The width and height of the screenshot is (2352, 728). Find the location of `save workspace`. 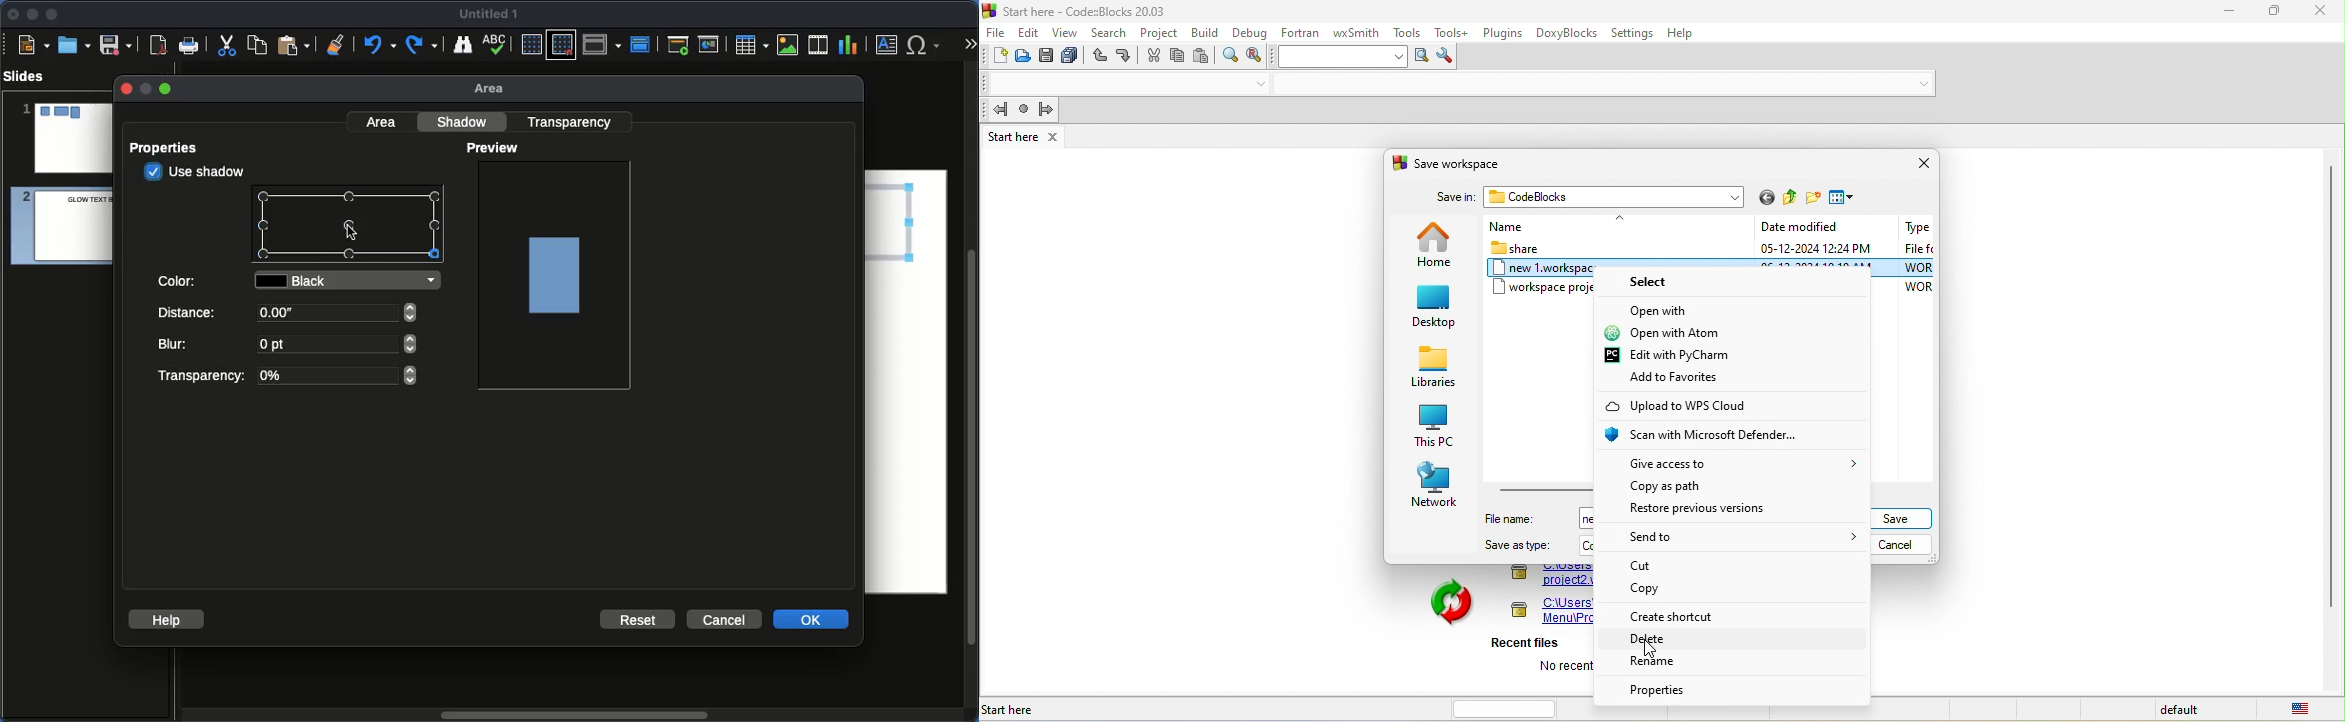

save workspace is located at coordinates (1458, 162).